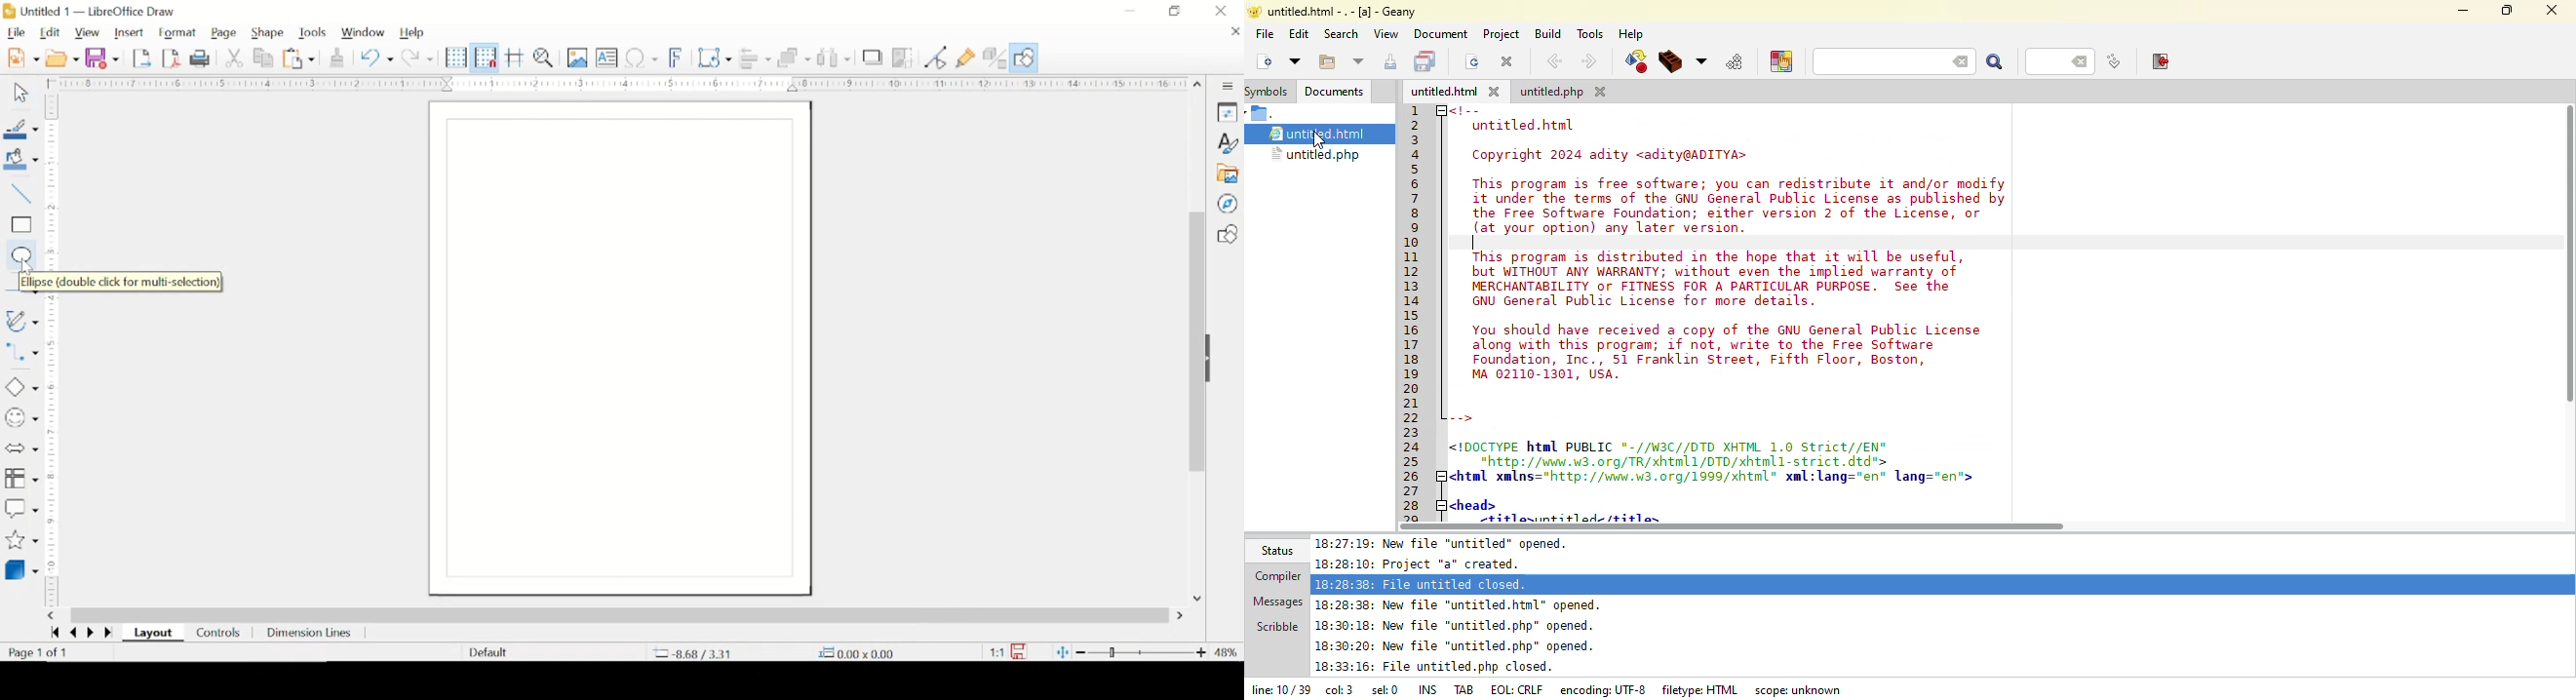  What do you see at coordinates (756, 59) in the screenshot?
I see `align objects` at bounding box center [756, 59].